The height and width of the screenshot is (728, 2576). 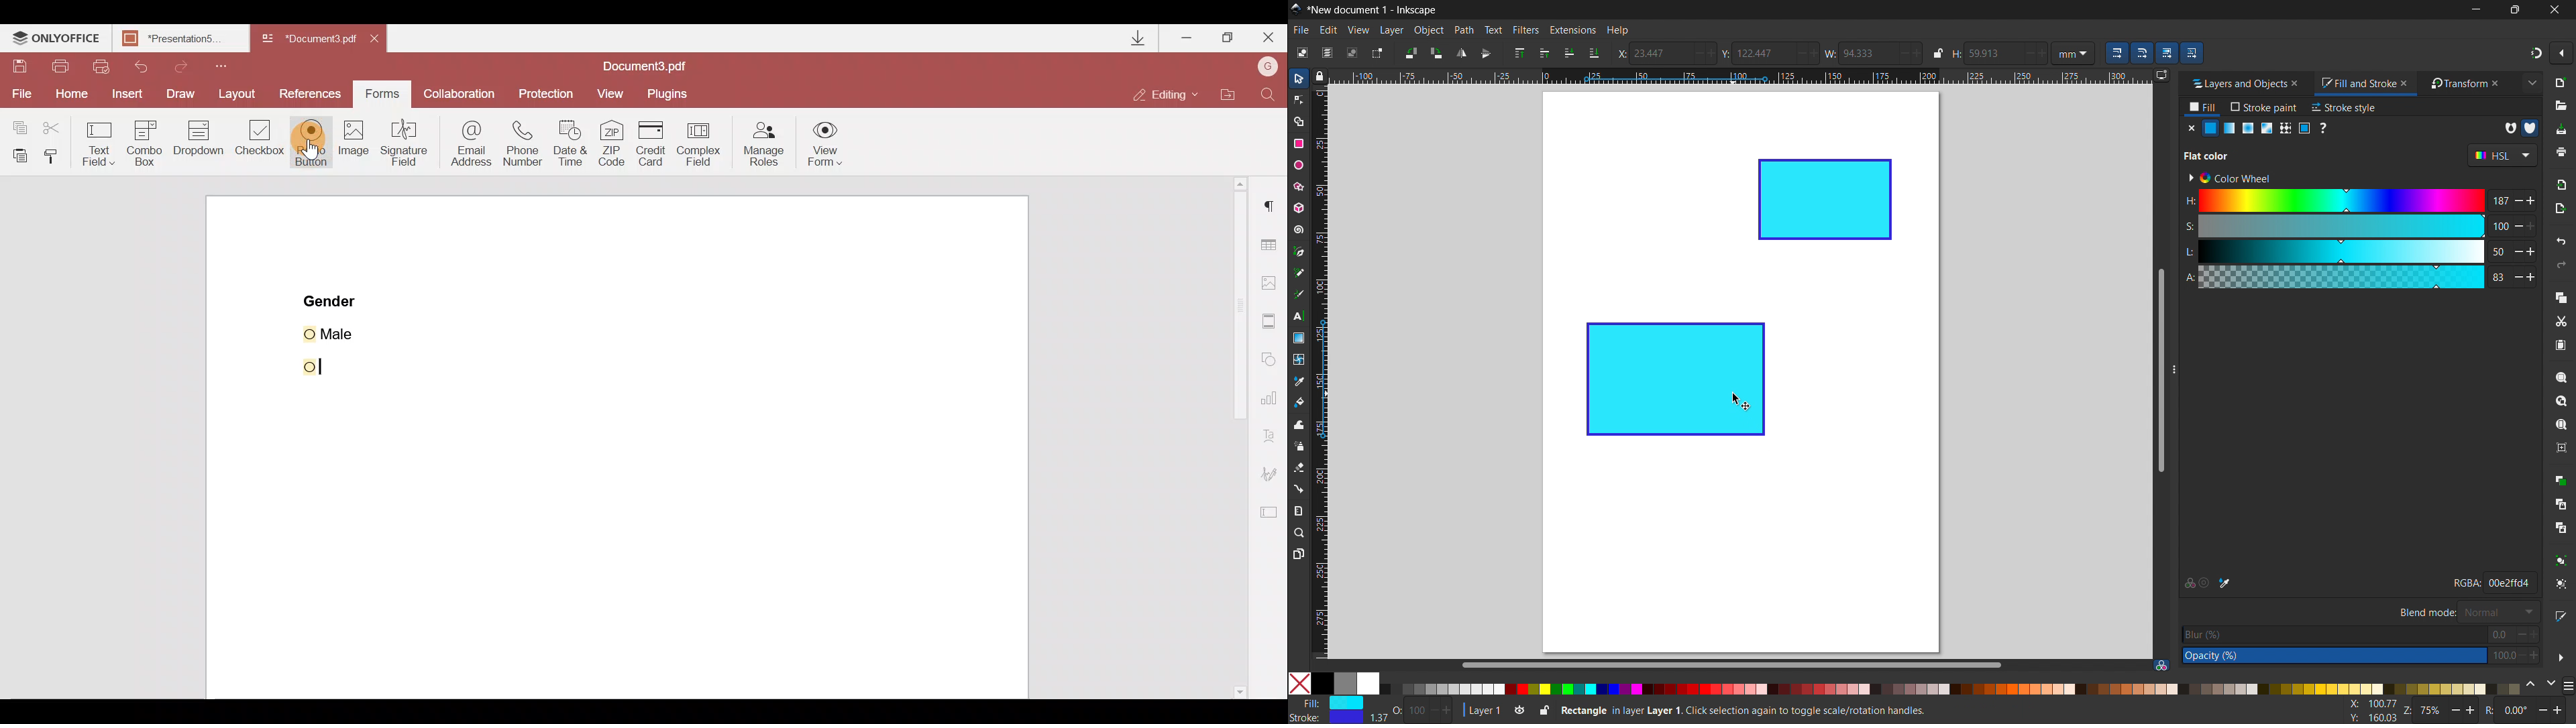 I want to click on horizontal ruler, so click(x=1739, y=78).